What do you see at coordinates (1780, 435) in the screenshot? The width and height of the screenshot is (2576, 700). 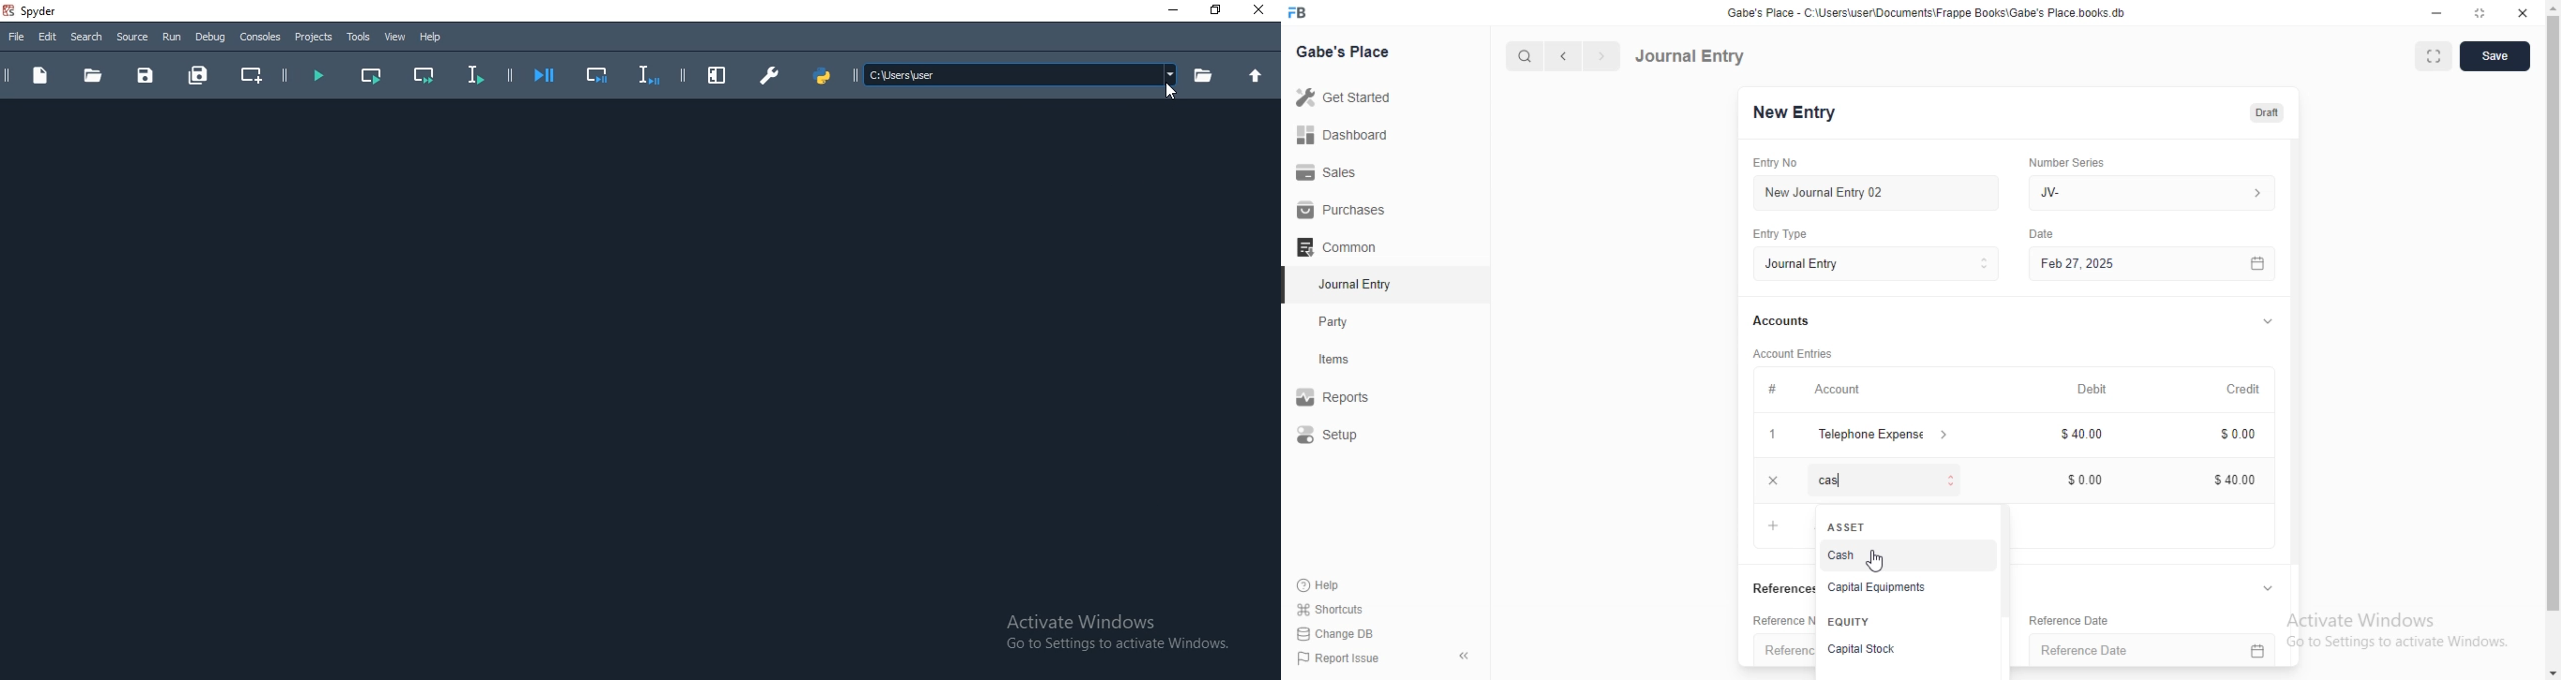 I see `1` at bounding box center [1780, 435].